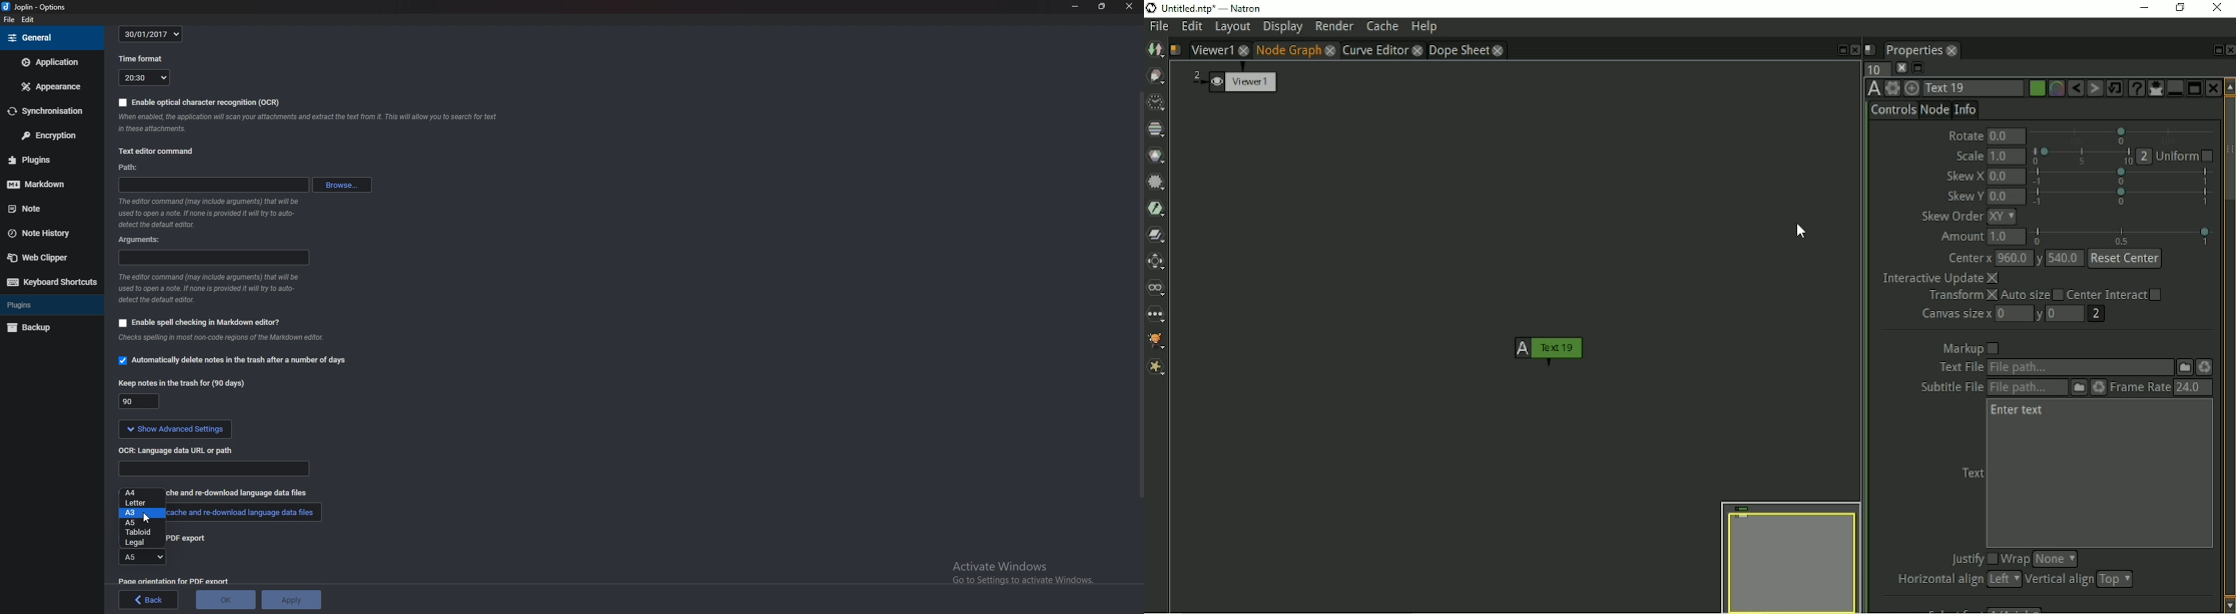  I want to click on Script name, so click(1870, 50).